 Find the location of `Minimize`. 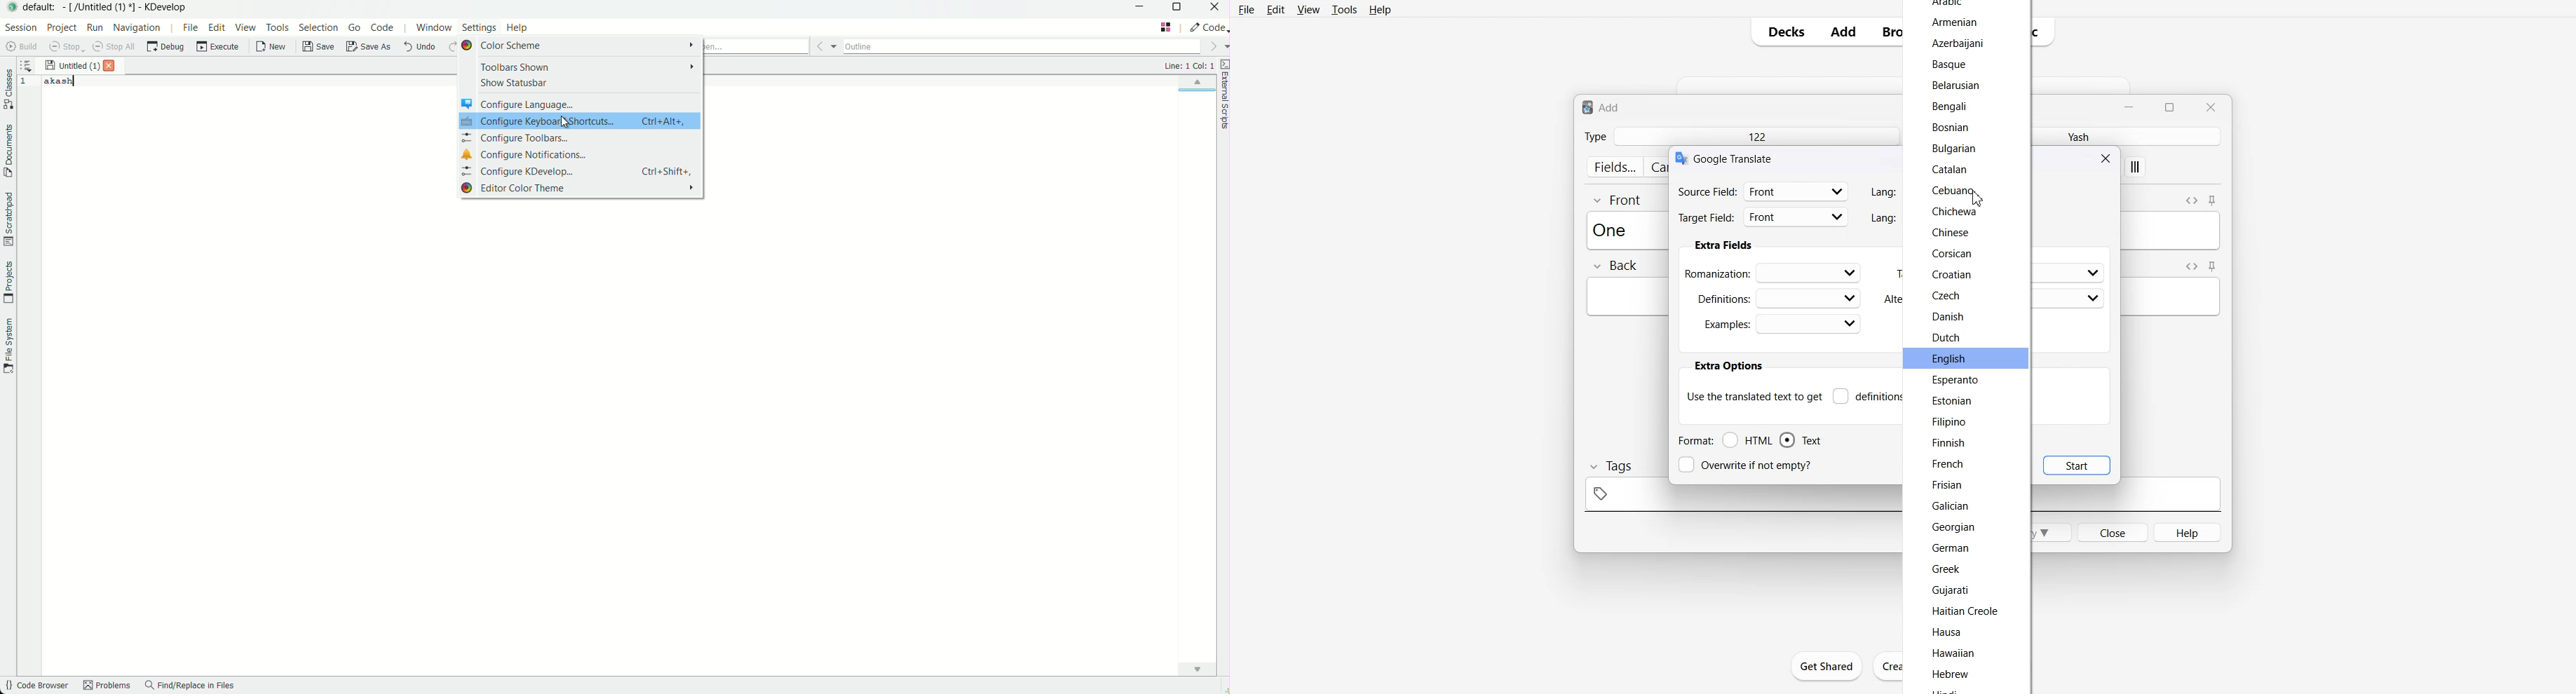

Minimize is located at coordinates (2131, 106).